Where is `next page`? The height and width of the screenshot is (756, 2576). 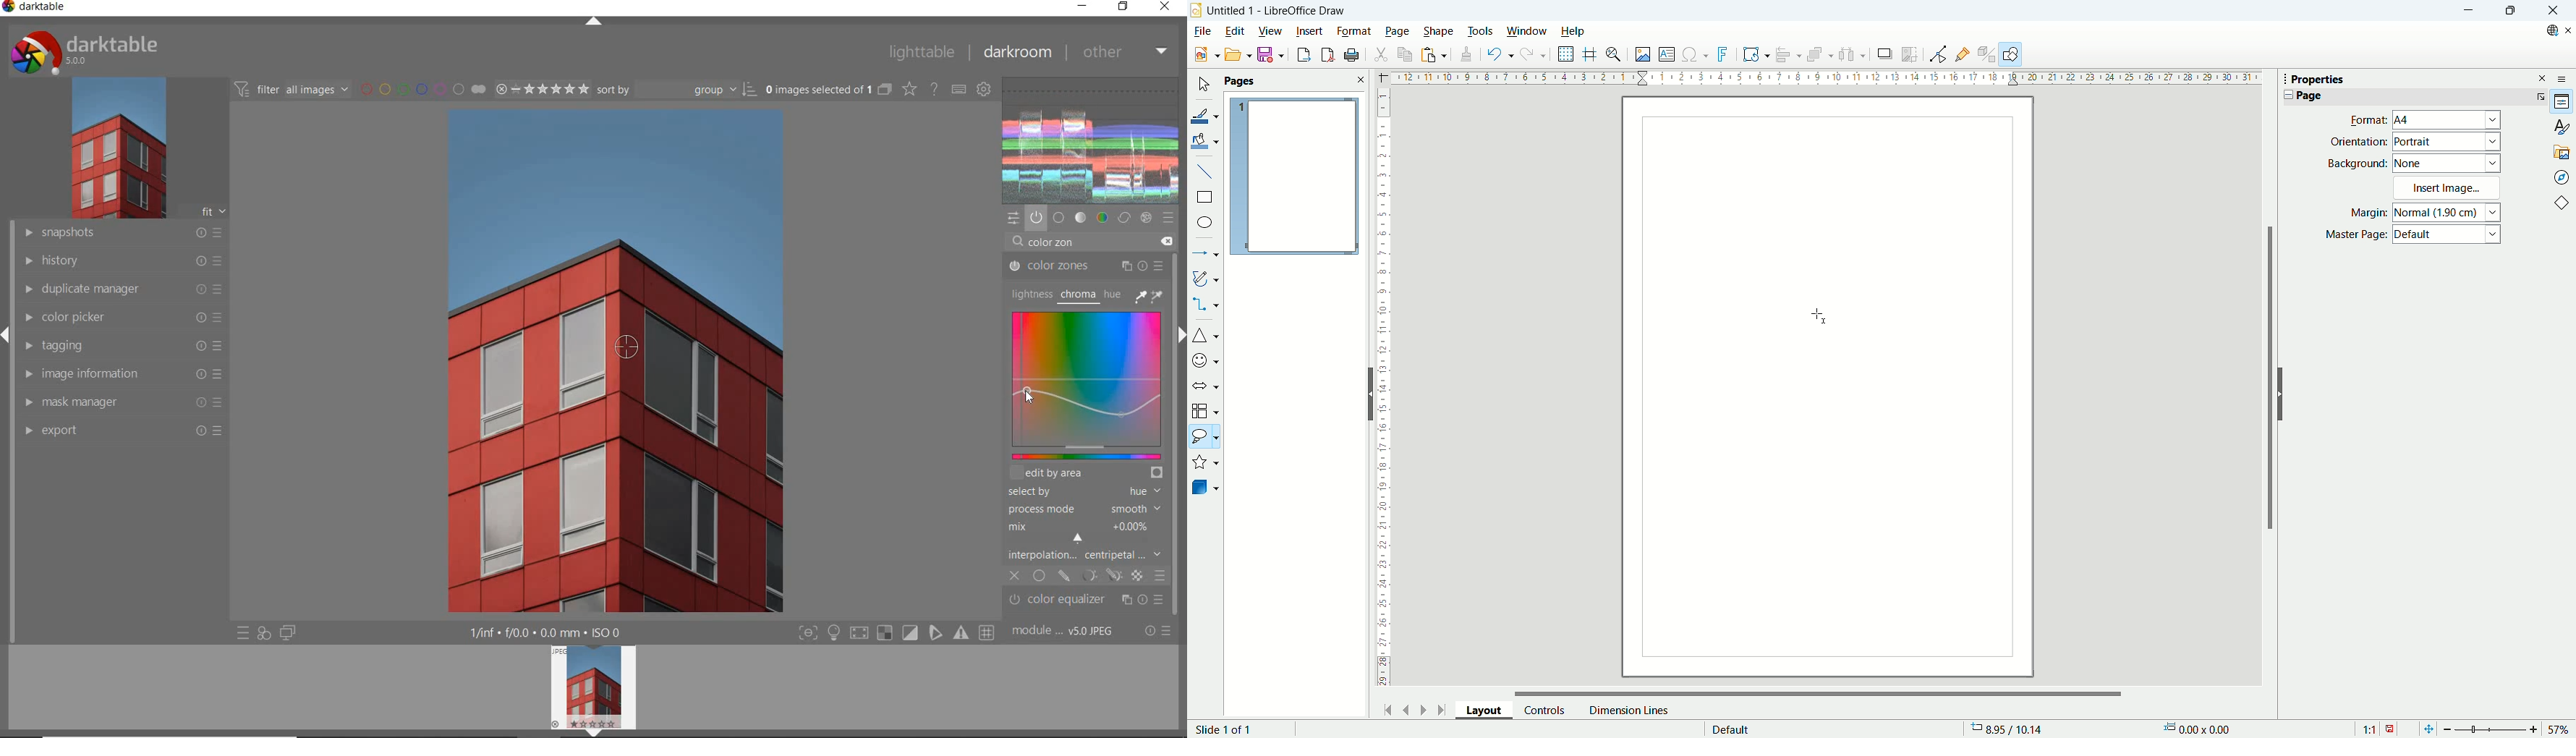 next page is located at coordinates (1421, 708).